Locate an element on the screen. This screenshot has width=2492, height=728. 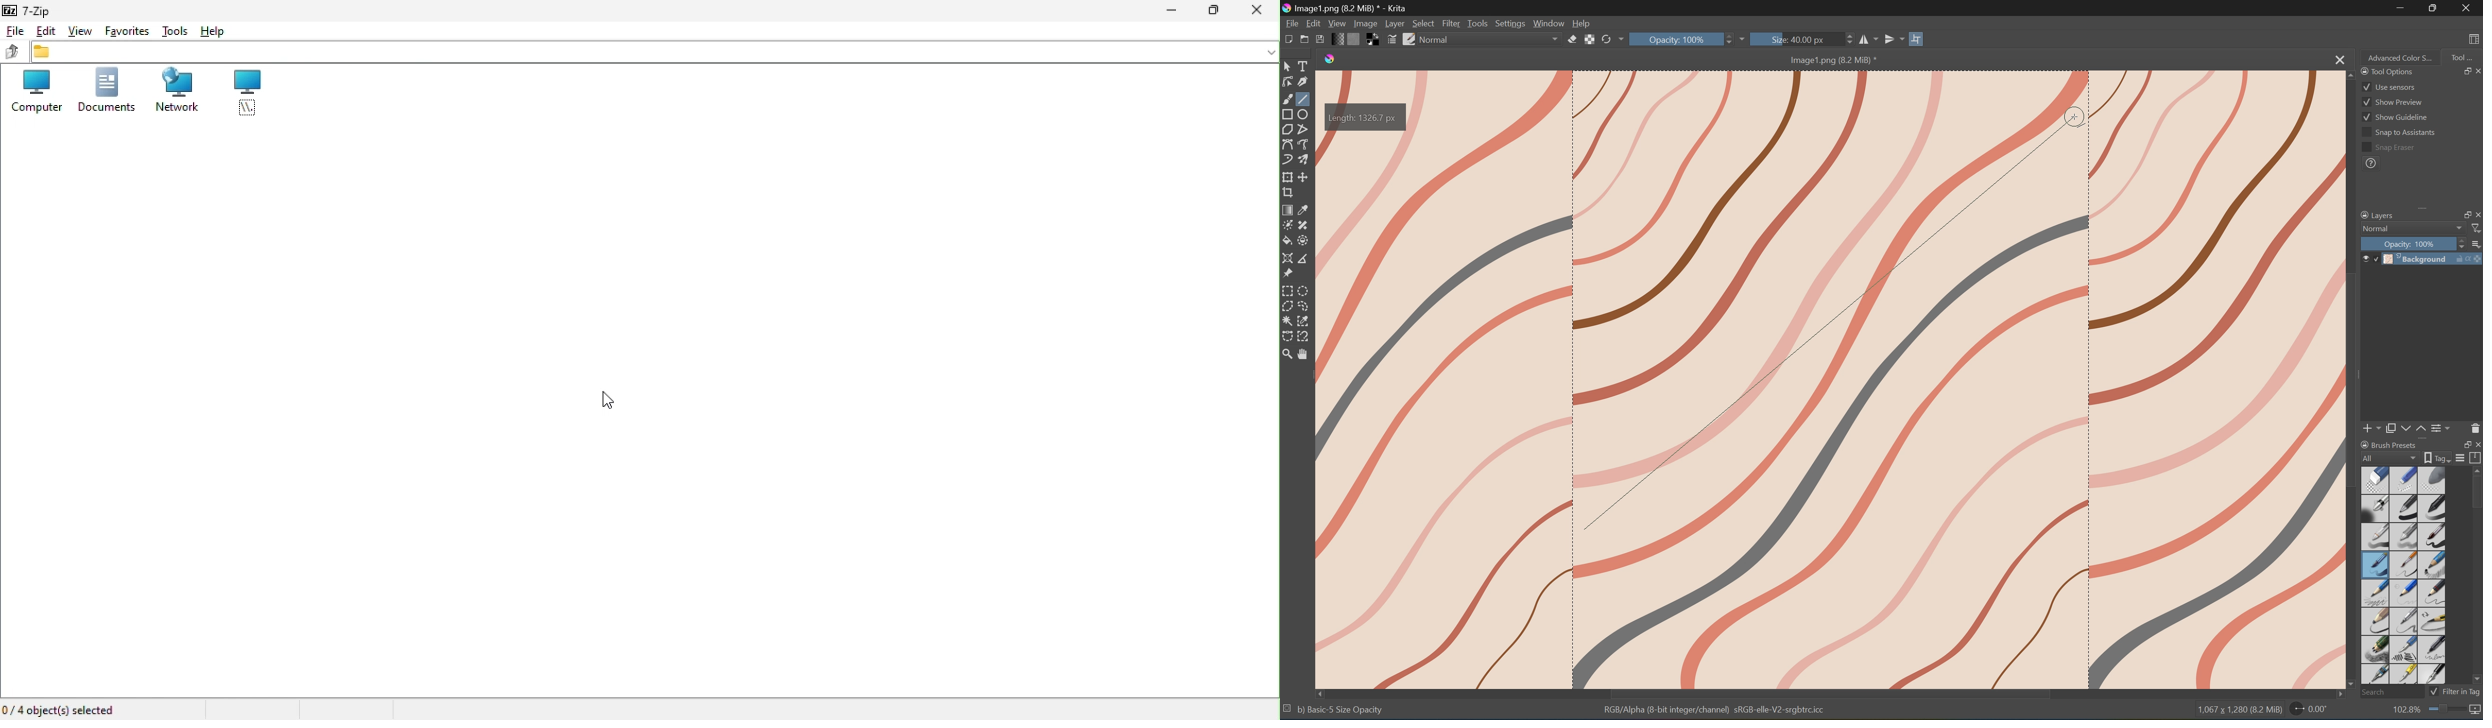
View or change the layer properties is located at coordinates (2442, 426).